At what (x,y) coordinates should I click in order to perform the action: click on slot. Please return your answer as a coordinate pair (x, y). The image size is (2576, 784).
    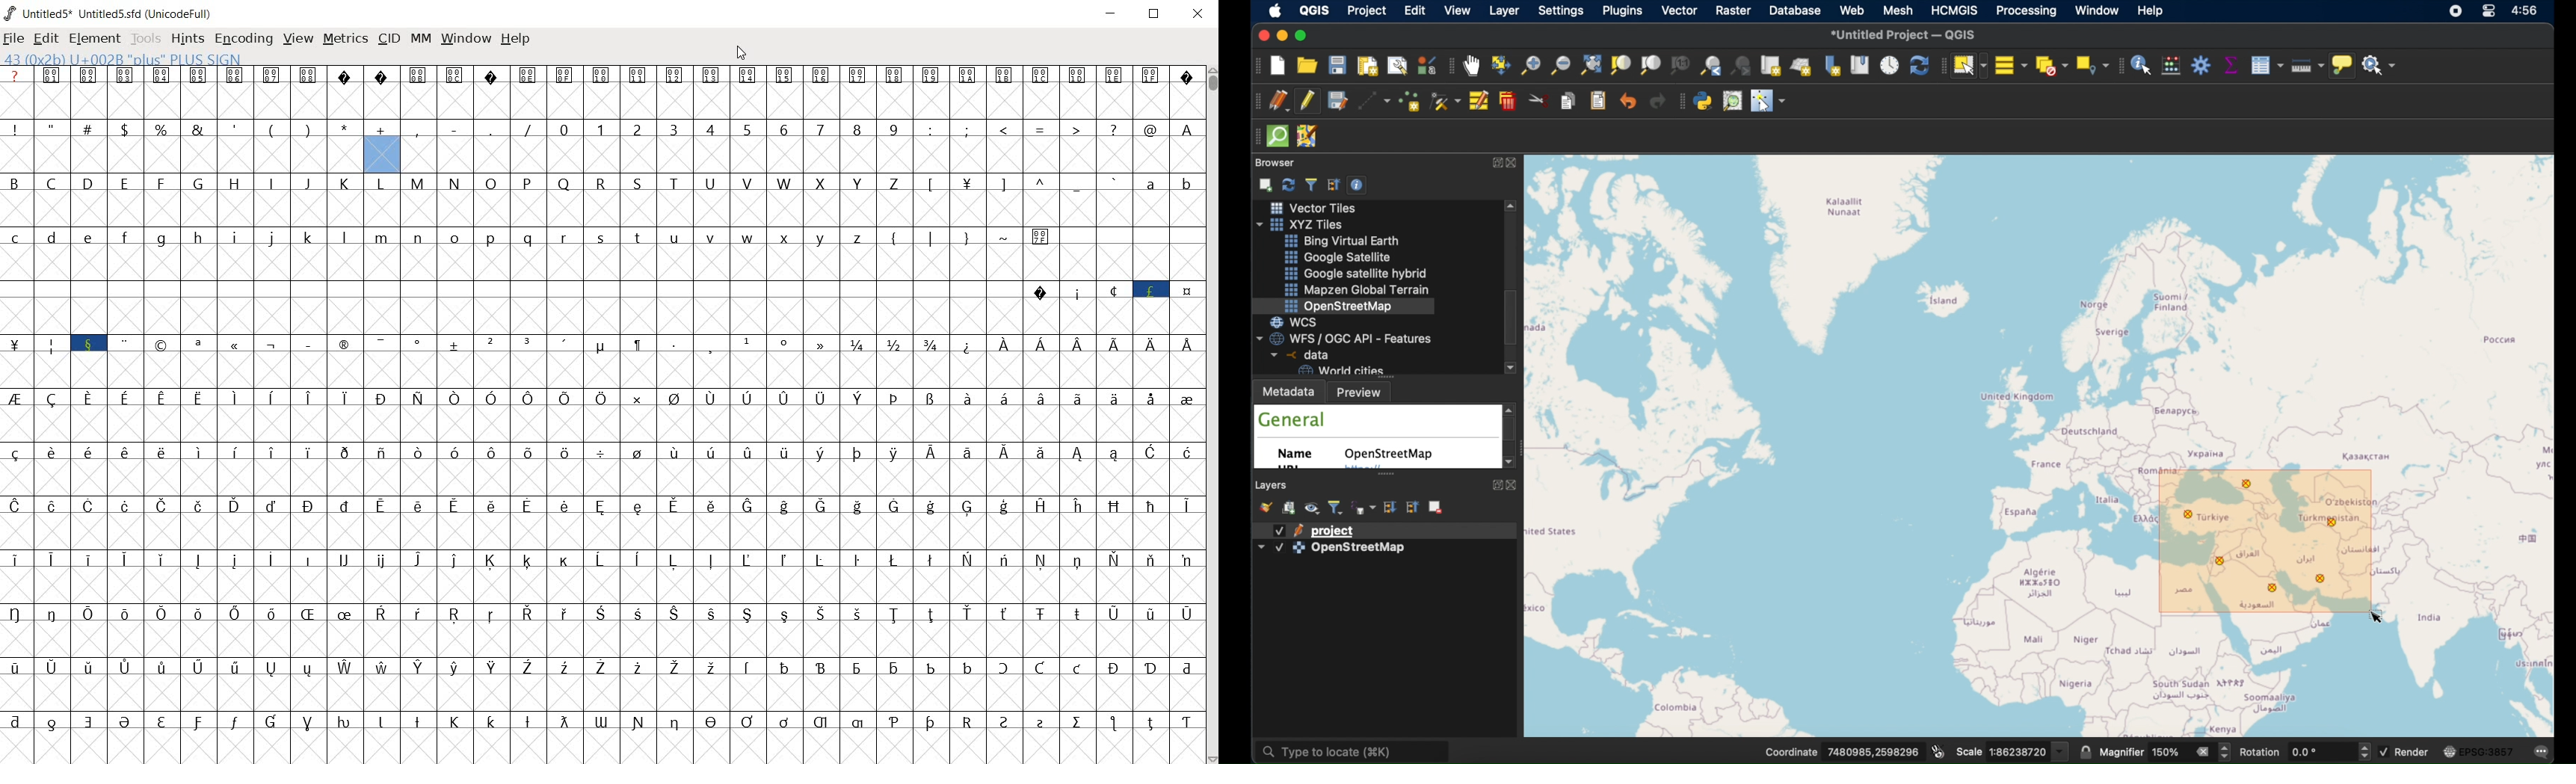
    Looking at the image, I should click on (510, 308).